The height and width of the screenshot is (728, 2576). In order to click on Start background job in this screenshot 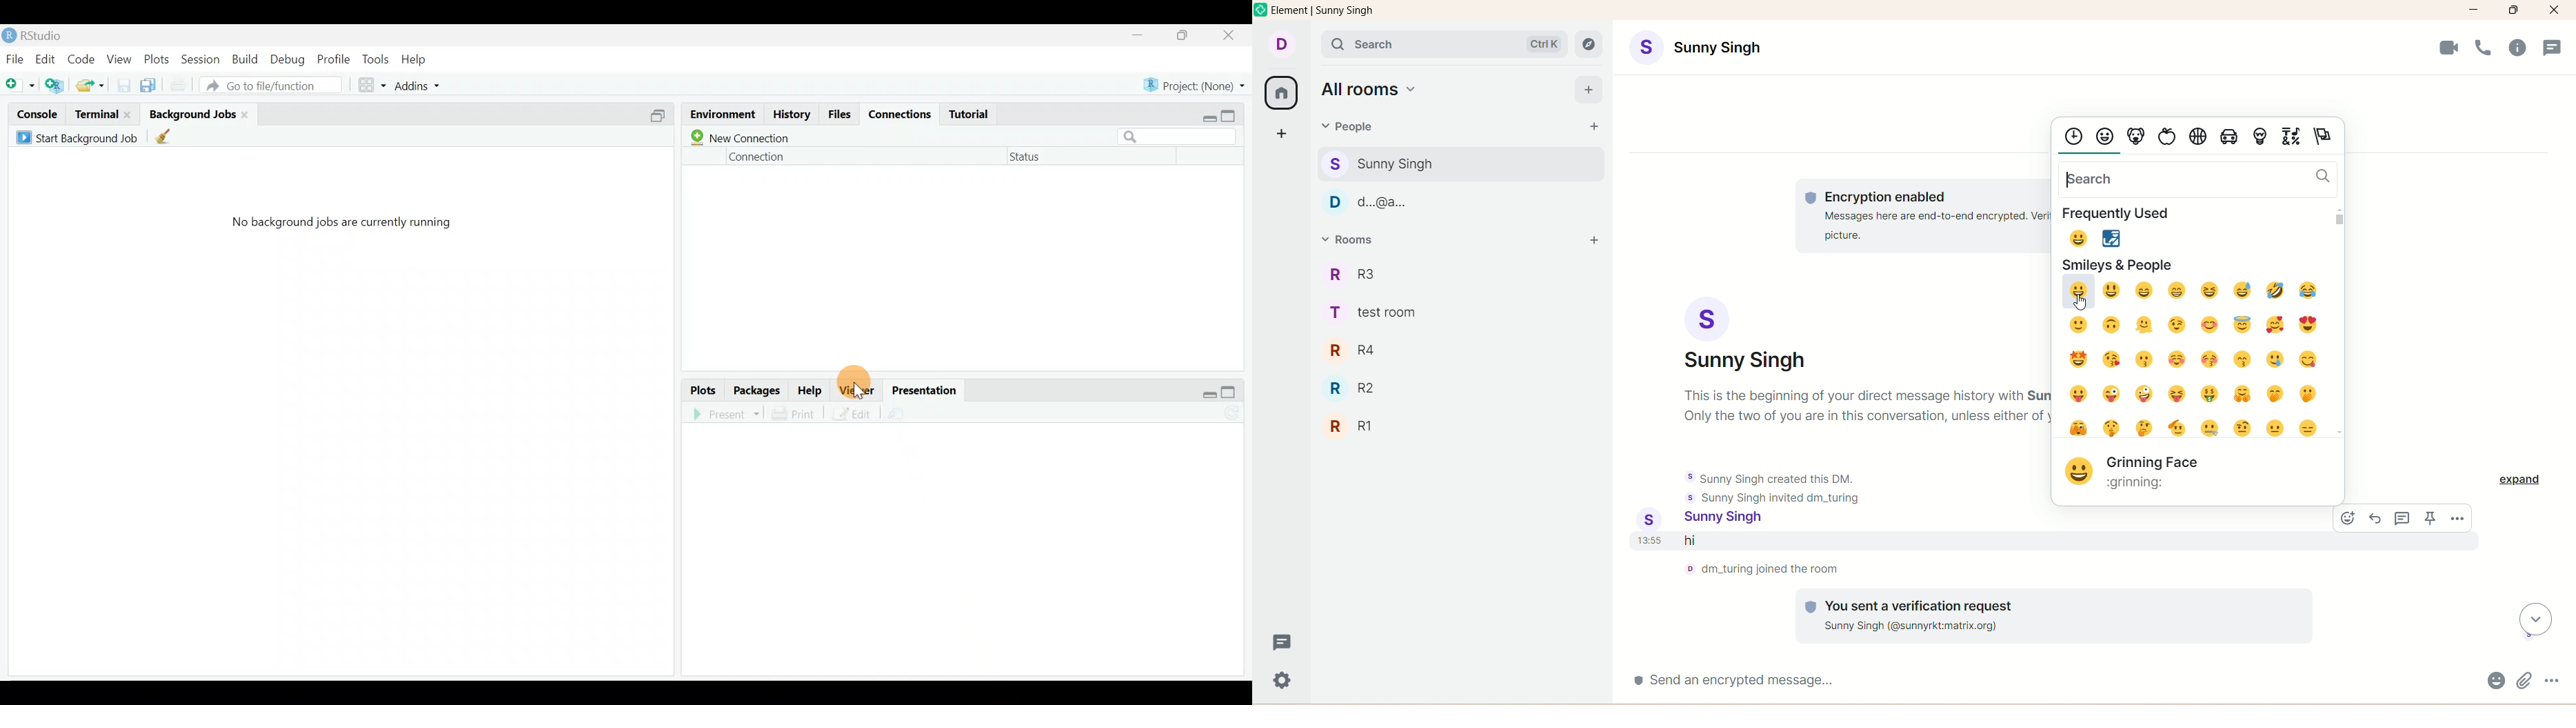, I will do `click(80, 136)`.